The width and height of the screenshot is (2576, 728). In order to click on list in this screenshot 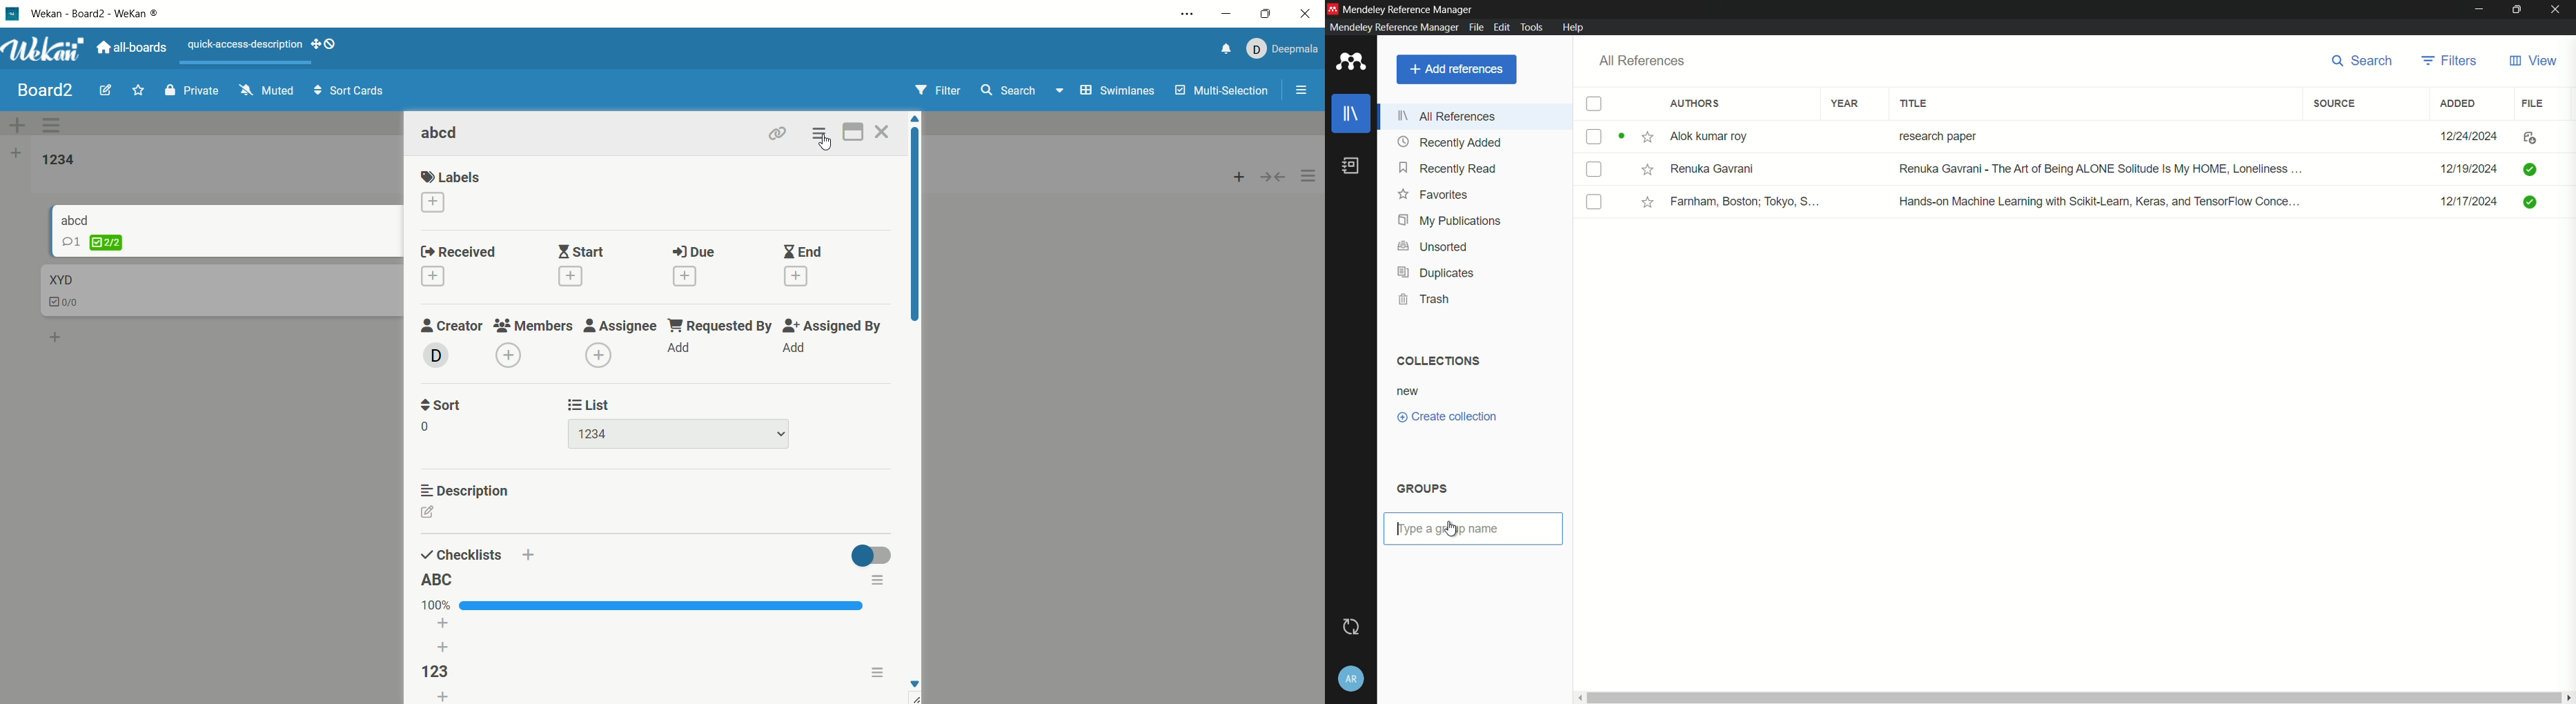, I will do `click(676, 422)`.